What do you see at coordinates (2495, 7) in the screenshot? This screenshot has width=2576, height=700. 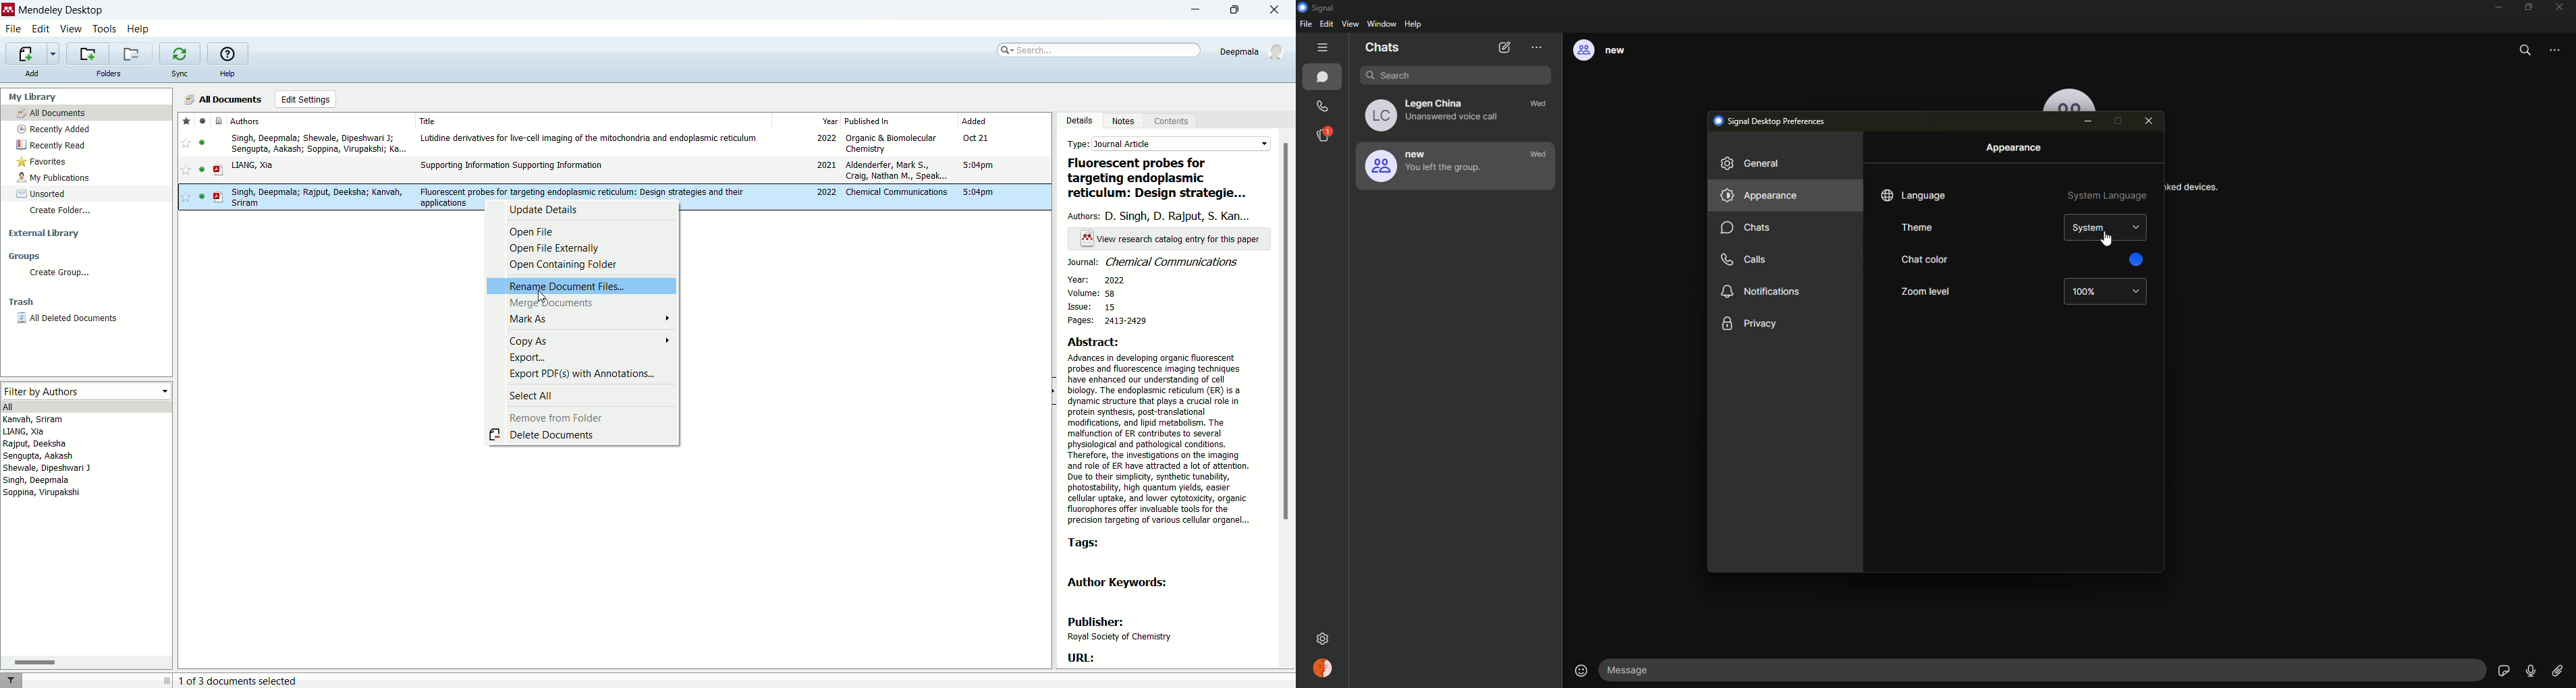 I see `minimize` at bounding box center [2495, 7].